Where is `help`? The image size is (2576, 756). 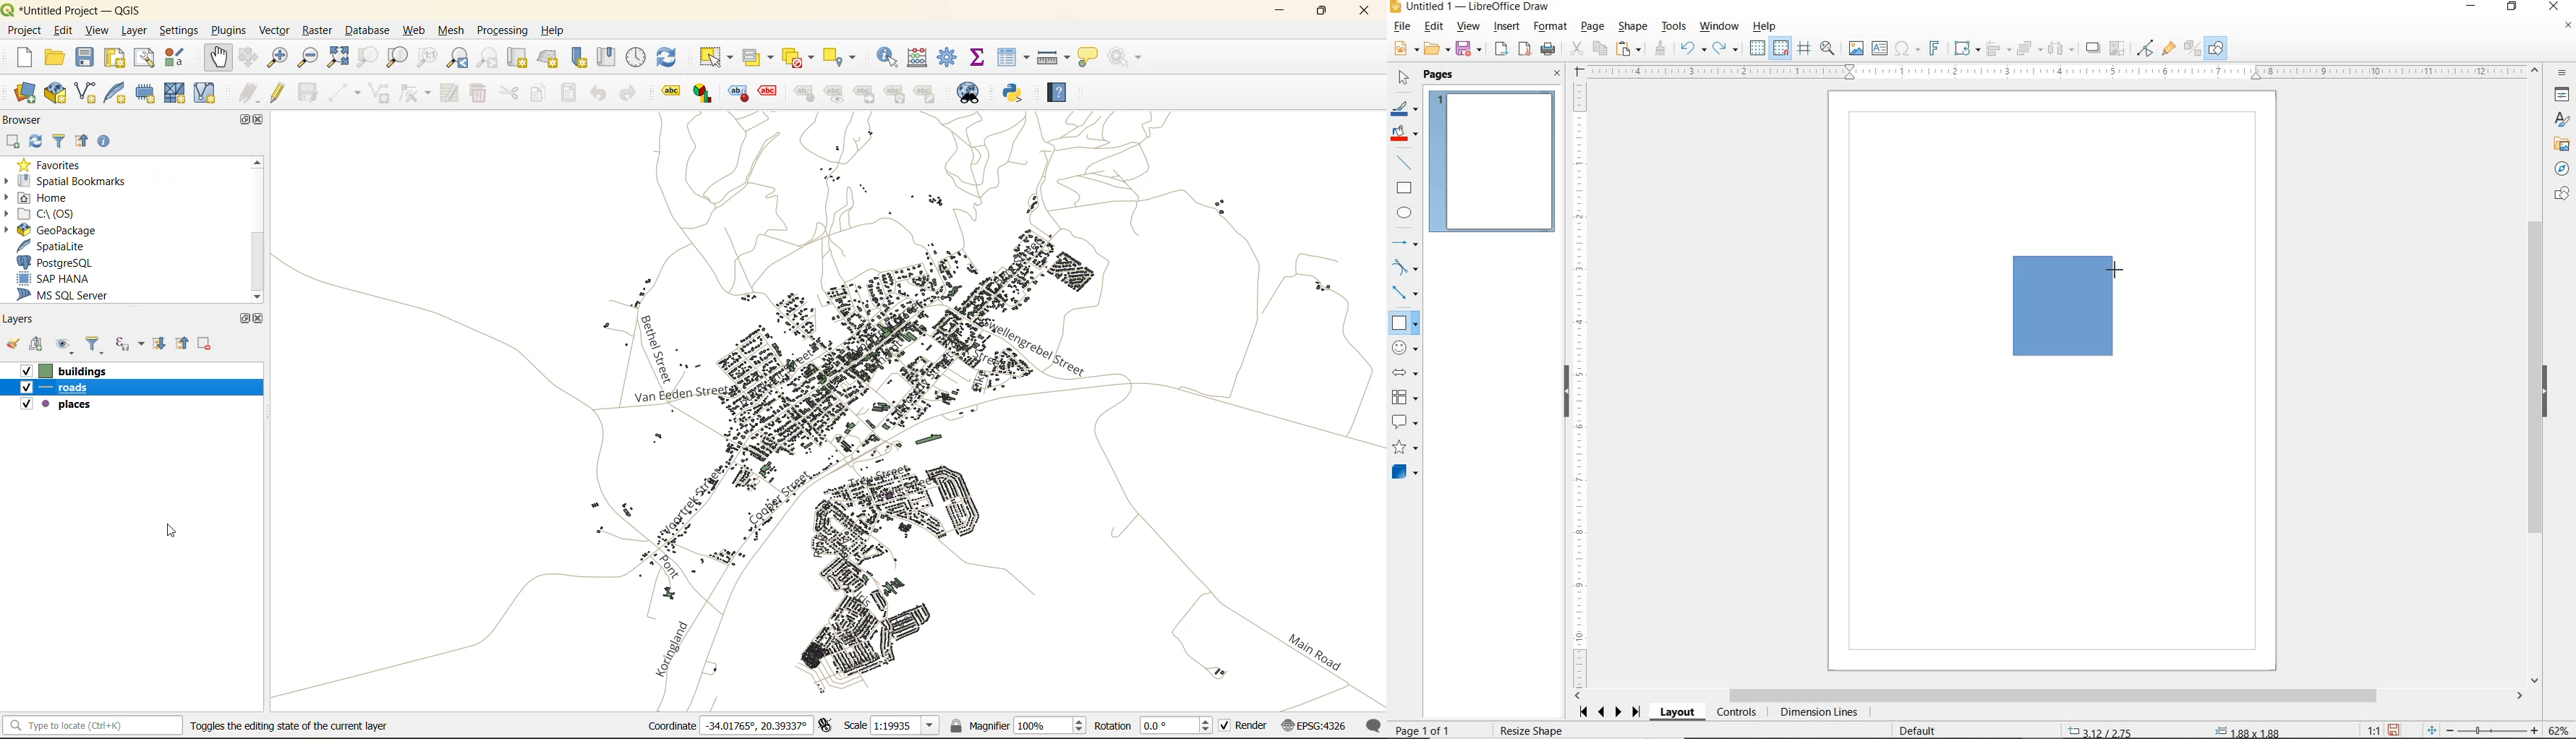
help is located at coordinates (553, 32).